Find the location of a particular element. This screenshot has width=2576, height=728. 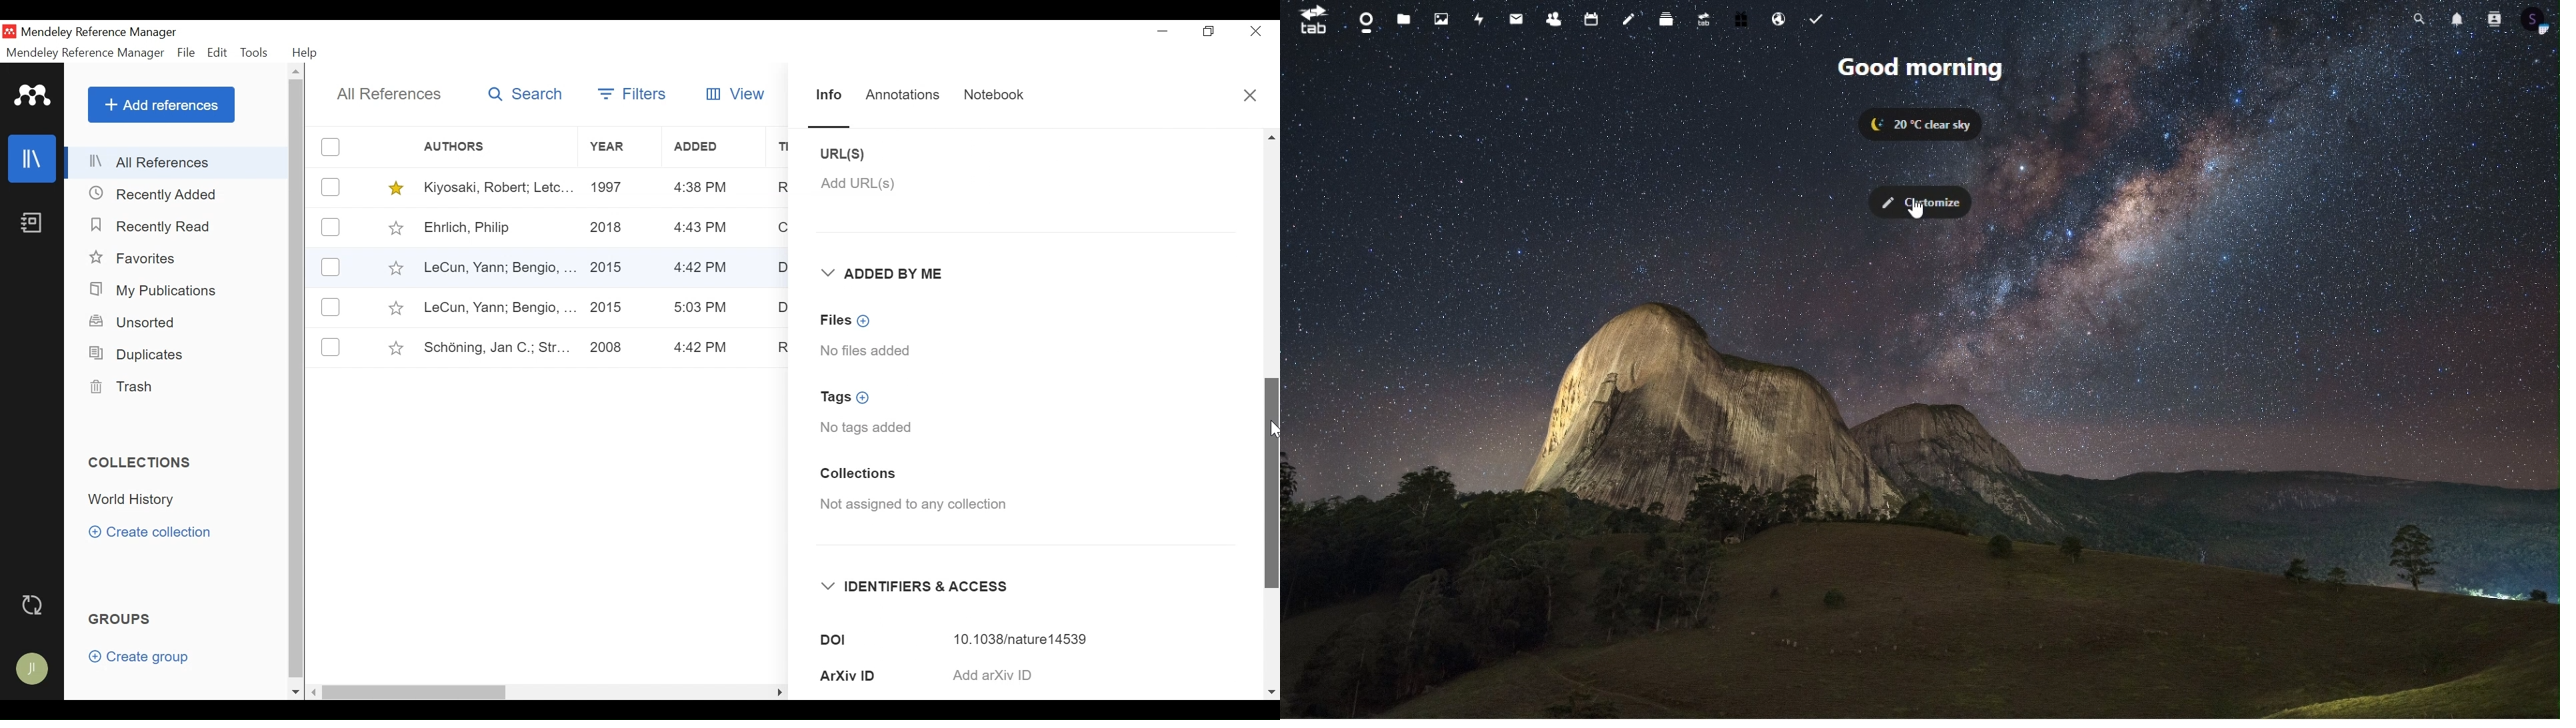

email hosting is located at coordinates (1781, 18).